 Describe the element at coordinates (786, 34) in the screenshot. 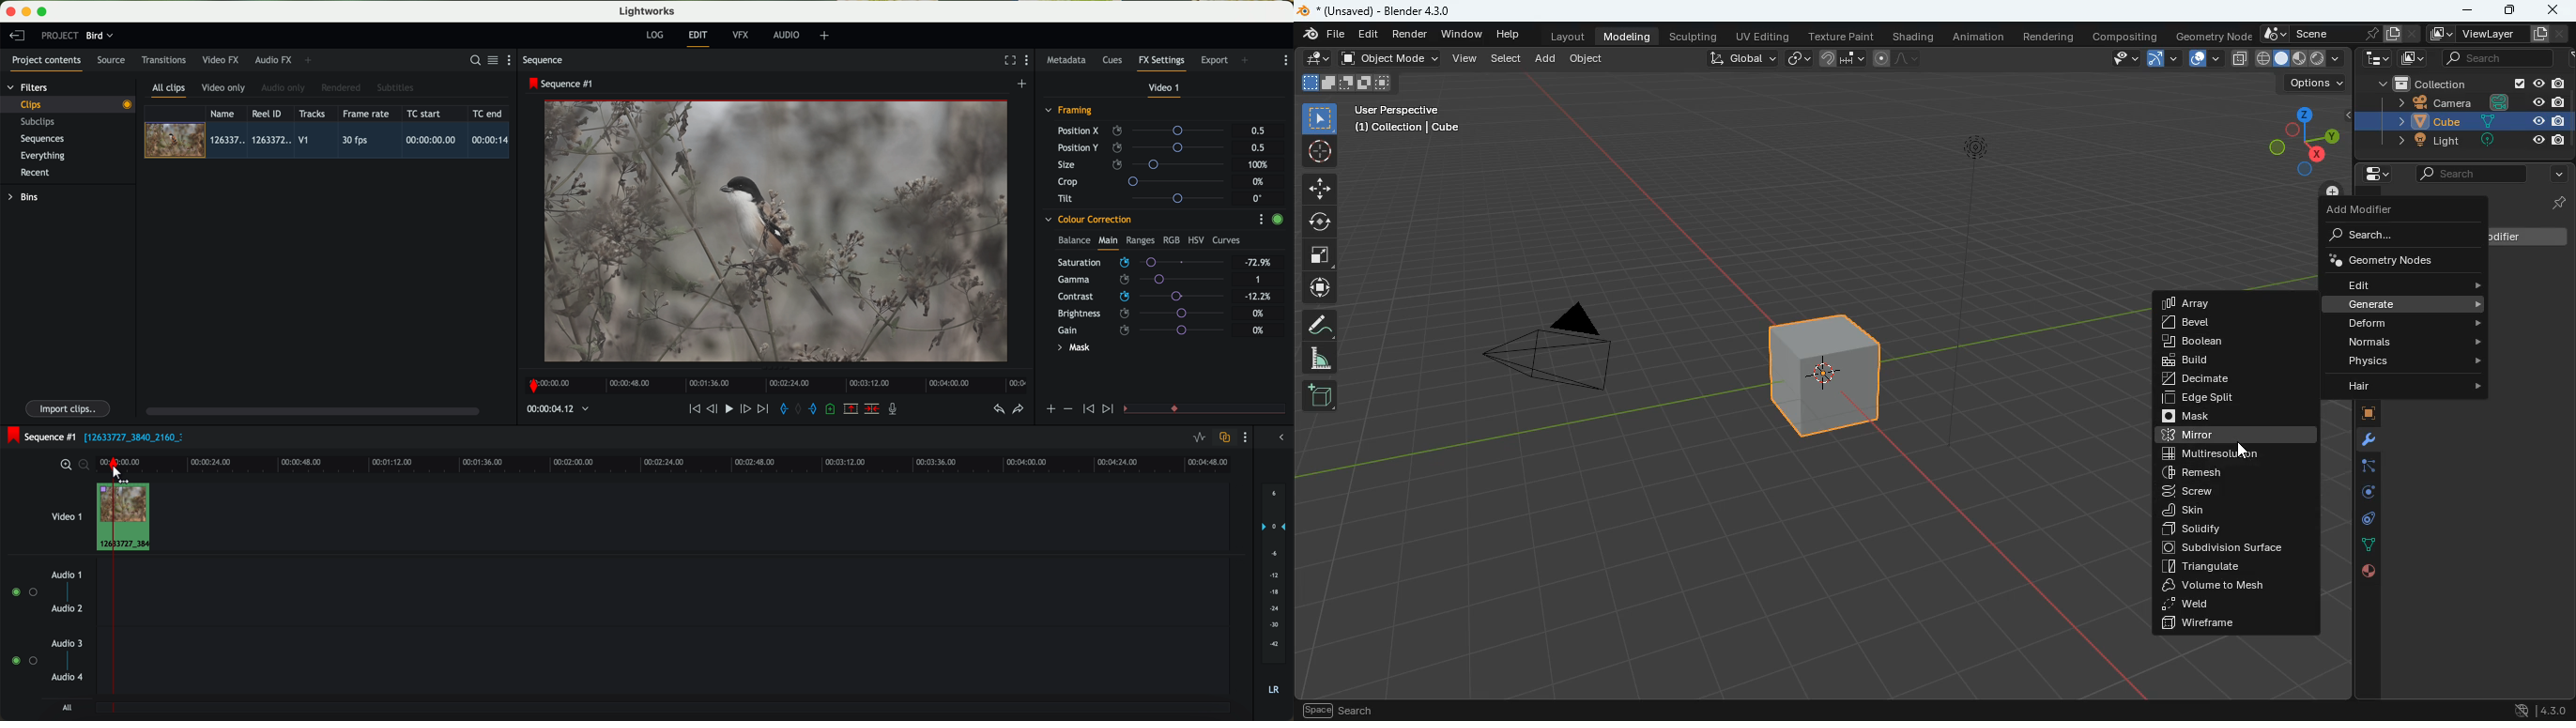

I see `audio` at that location.